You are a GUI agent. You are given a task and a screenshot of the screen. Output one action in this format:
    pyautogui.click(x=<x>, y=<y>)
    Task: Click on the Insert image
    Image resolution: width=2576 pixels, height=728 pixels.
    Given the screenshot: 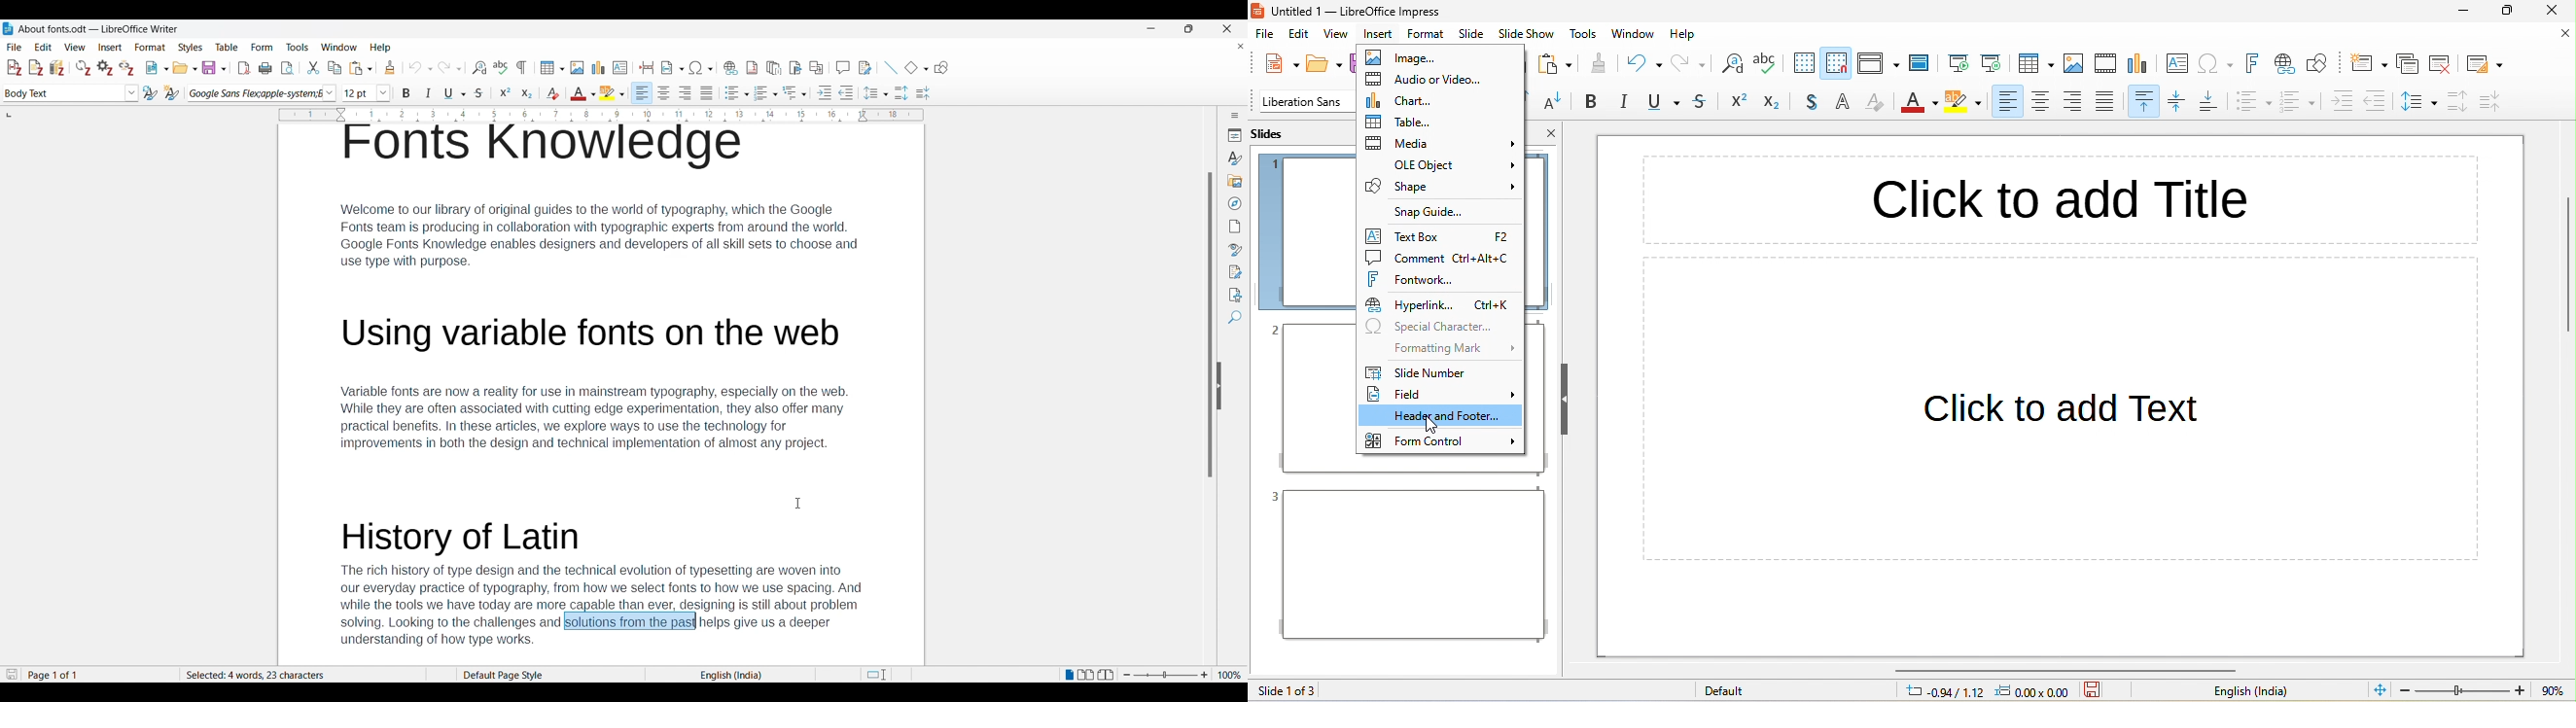 What is the action you would take?
    pyautogui.click(x=577, y=68)
    